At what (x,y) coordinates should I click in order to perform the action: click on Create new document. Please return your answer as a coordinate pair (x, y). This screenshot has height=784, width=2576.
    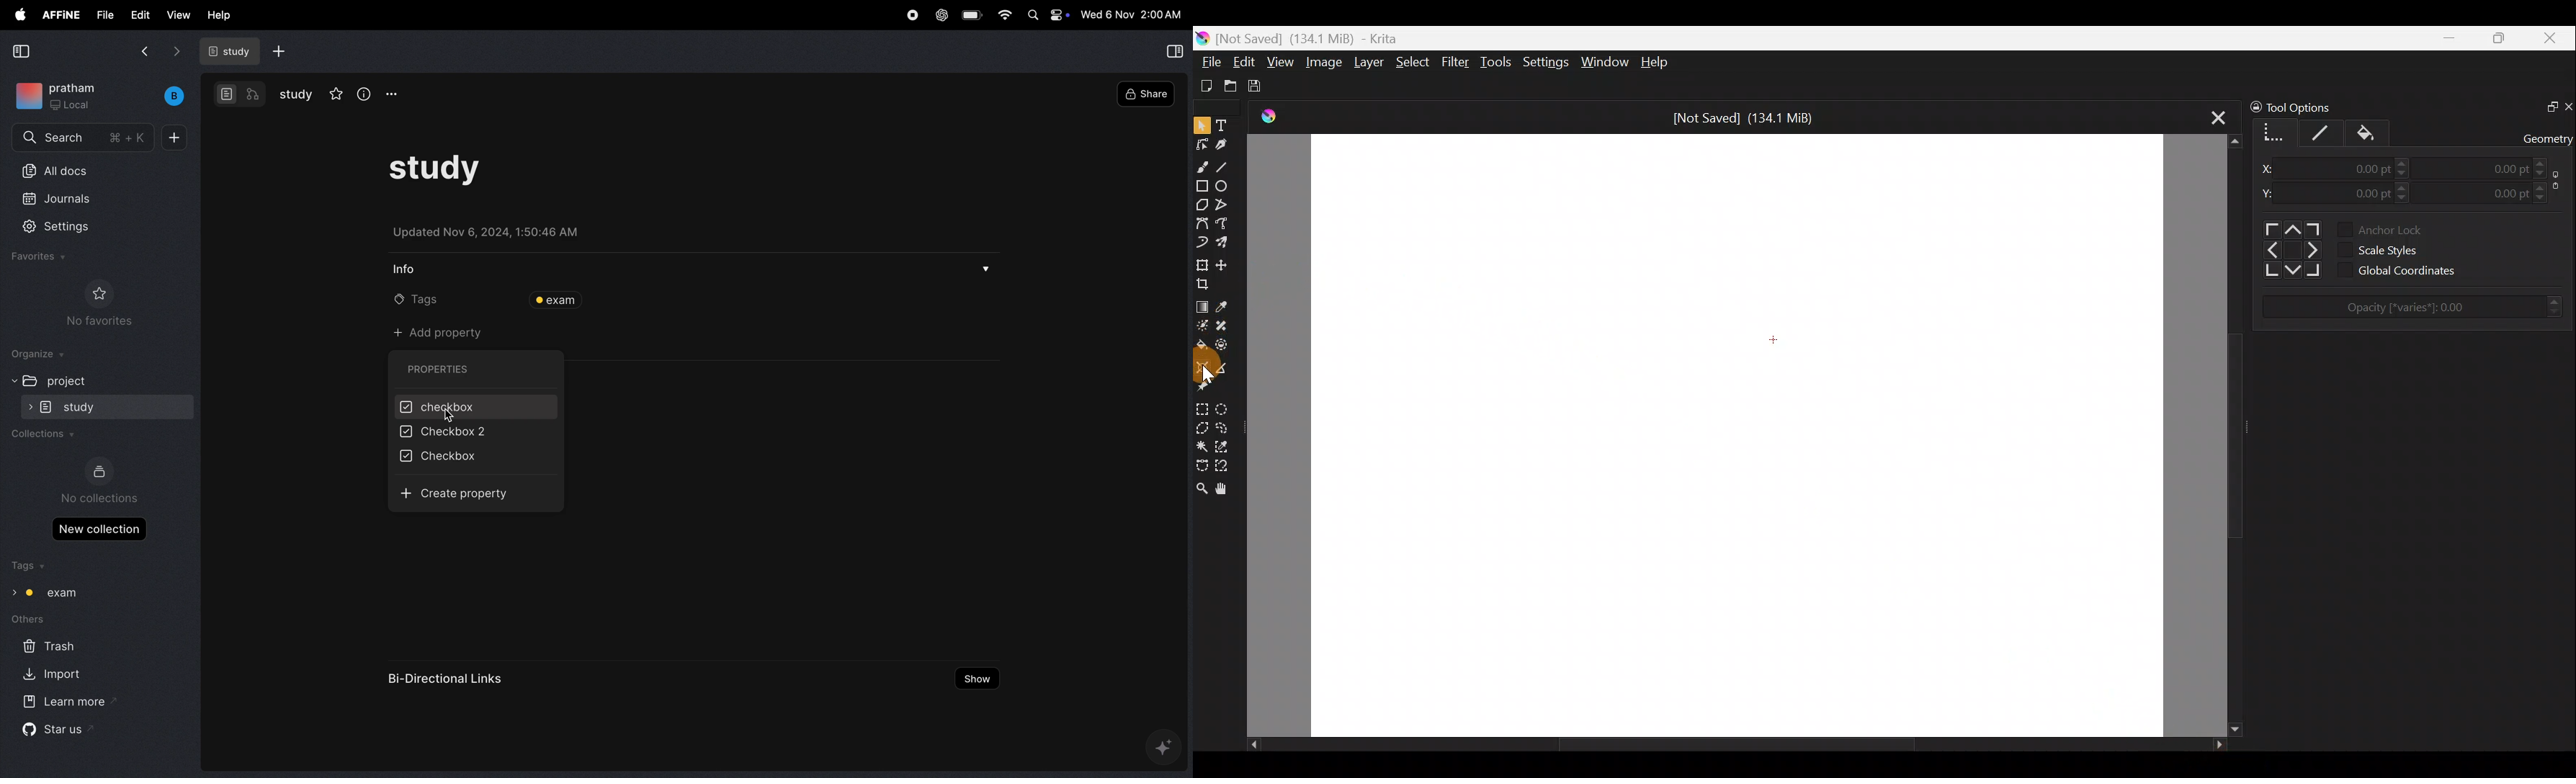
    Looking at the image, I should click on (1205, 84).